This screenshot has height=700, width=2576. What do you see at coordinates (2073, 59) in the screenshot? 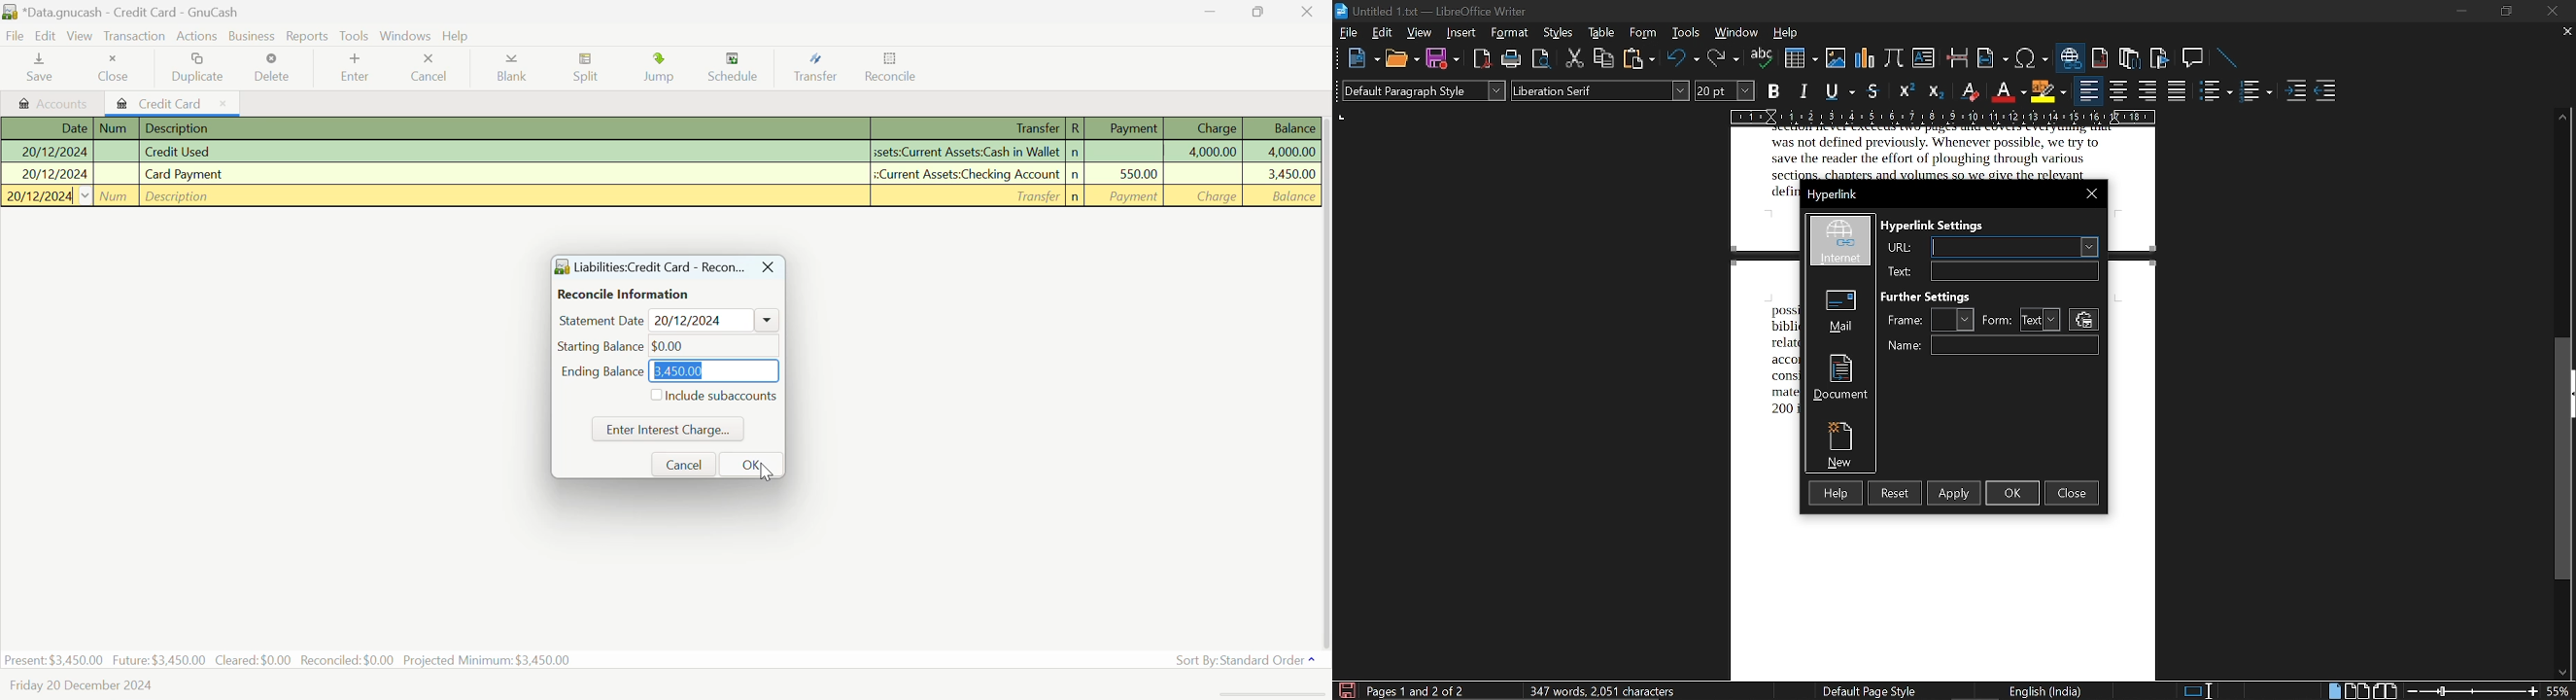
I see `insert hyperlink` at bounding box center [2073, 59].